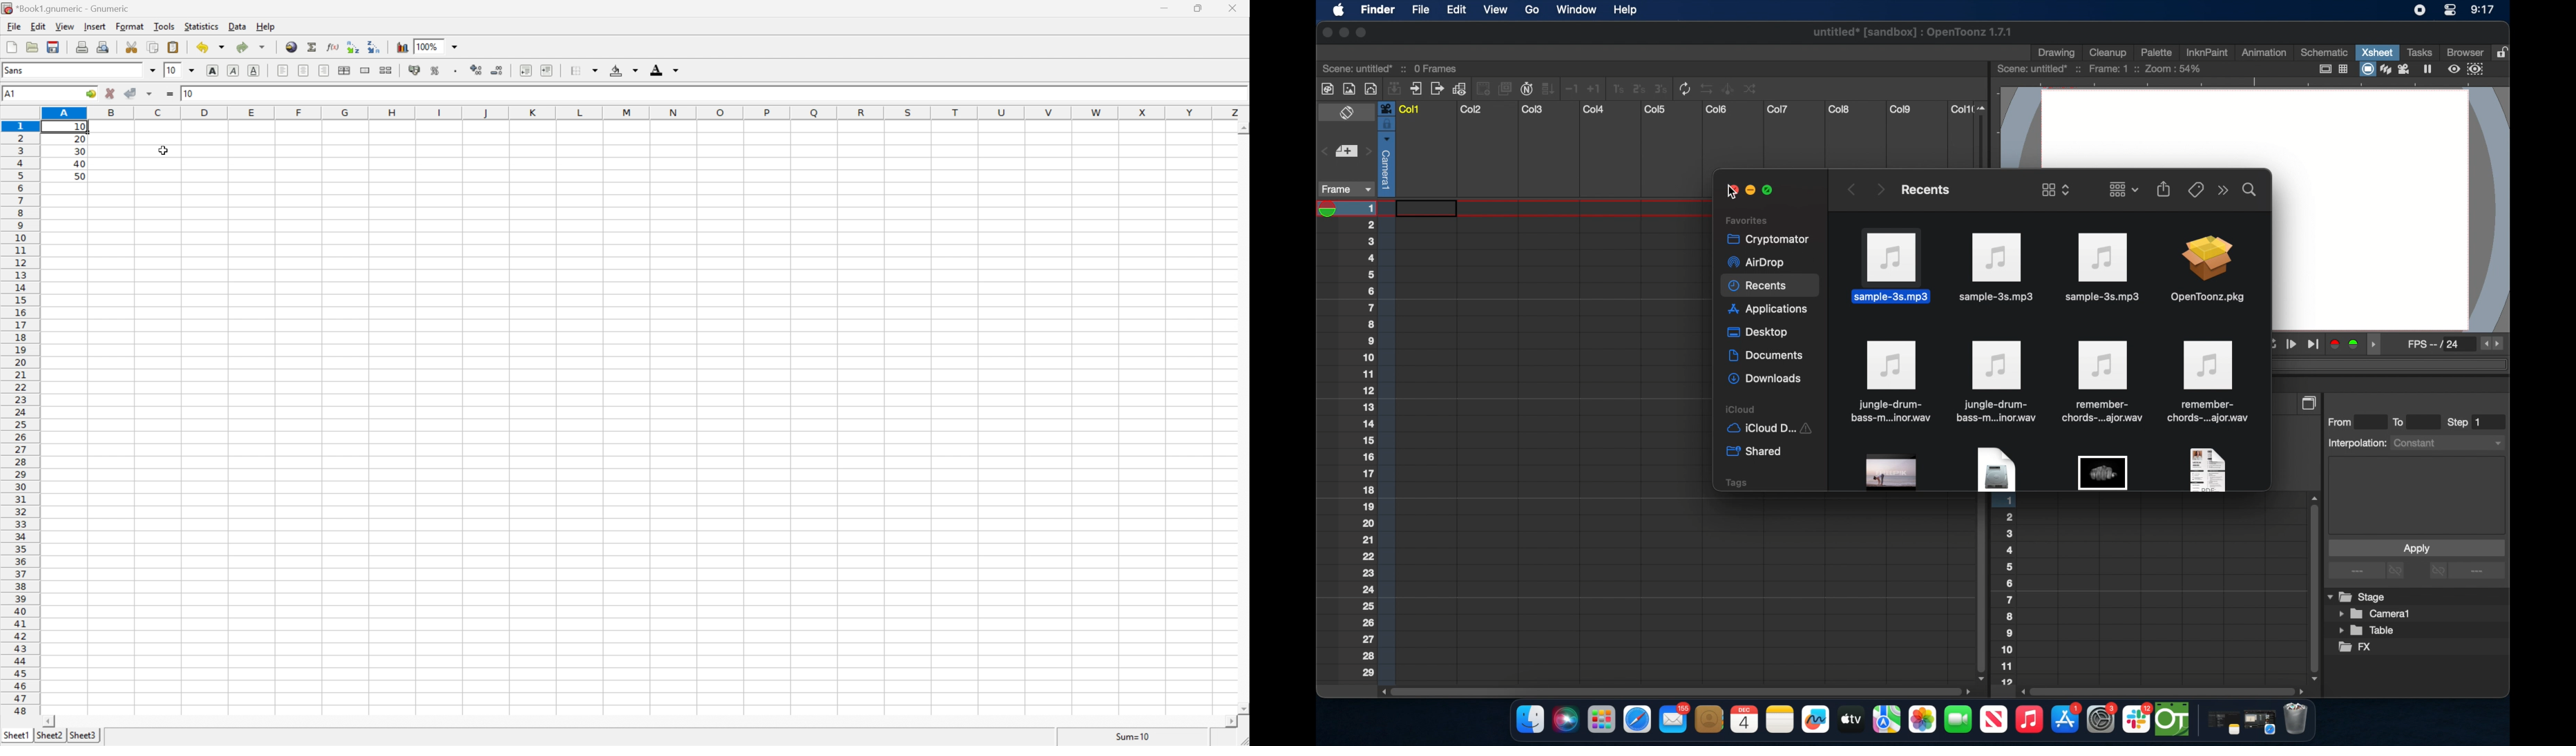 The height and width of the screenshot is (756, 2576). Describe the element at coordinates (81, 139) in the screenshot. I see `20` at that location.